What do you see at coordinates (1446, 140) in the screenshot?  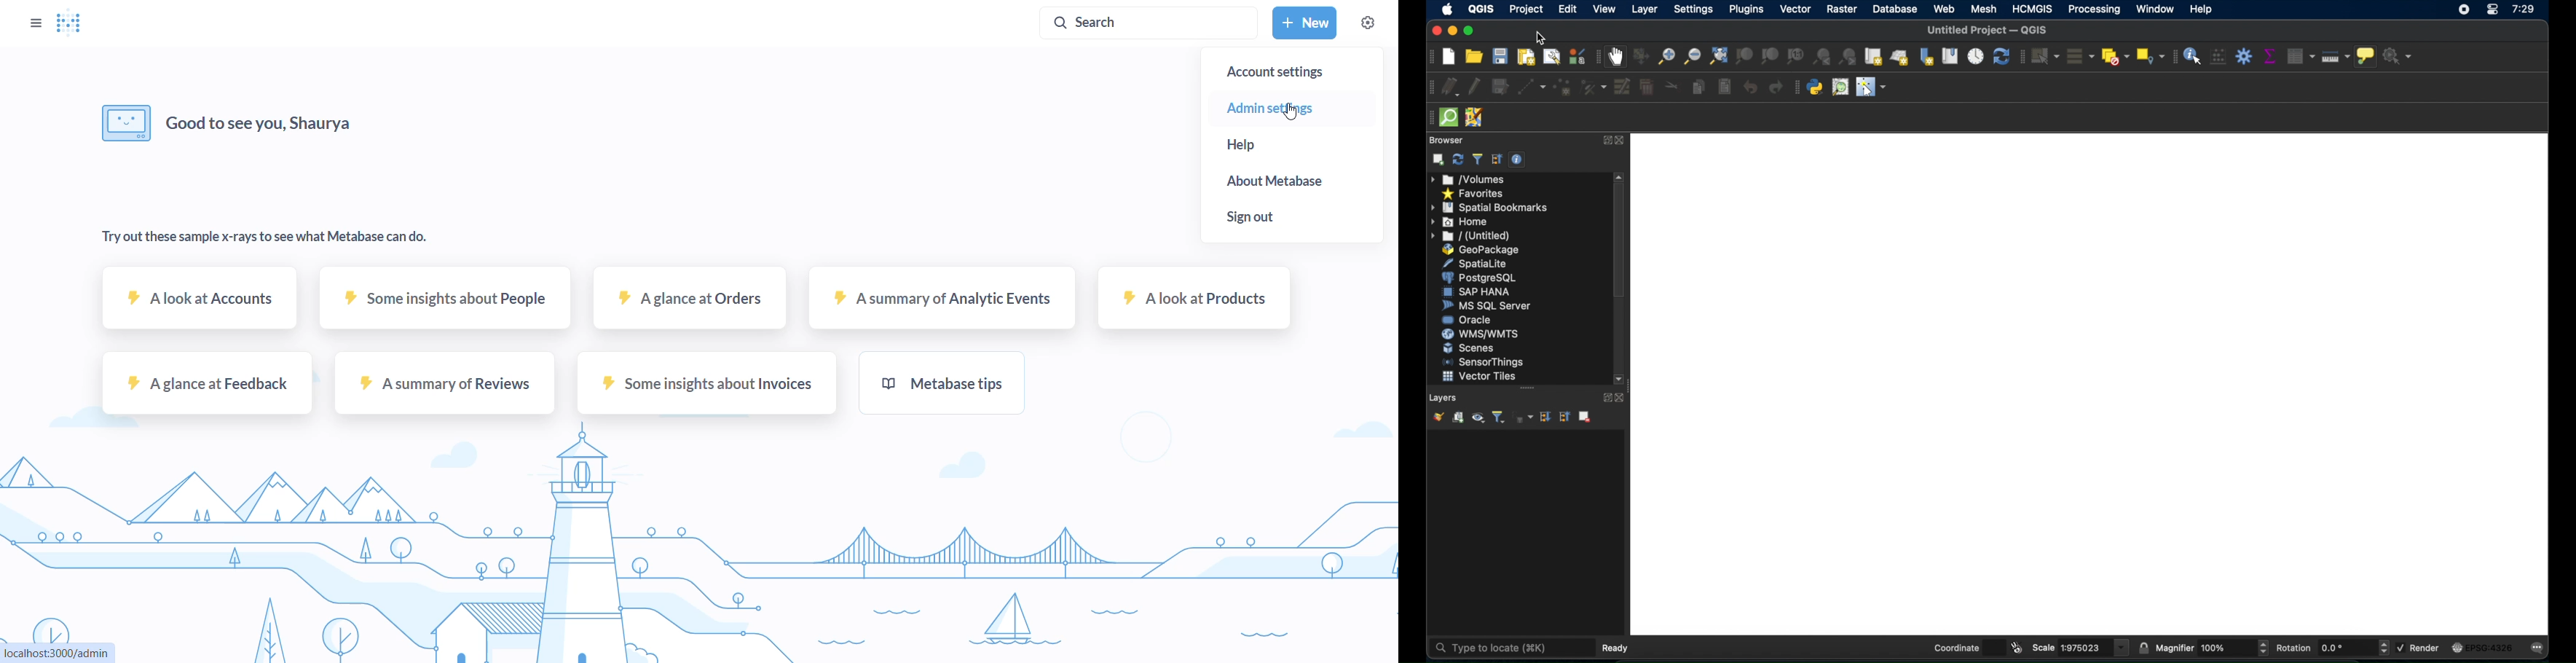 I see `browser` at bounding box center [1446, 140].